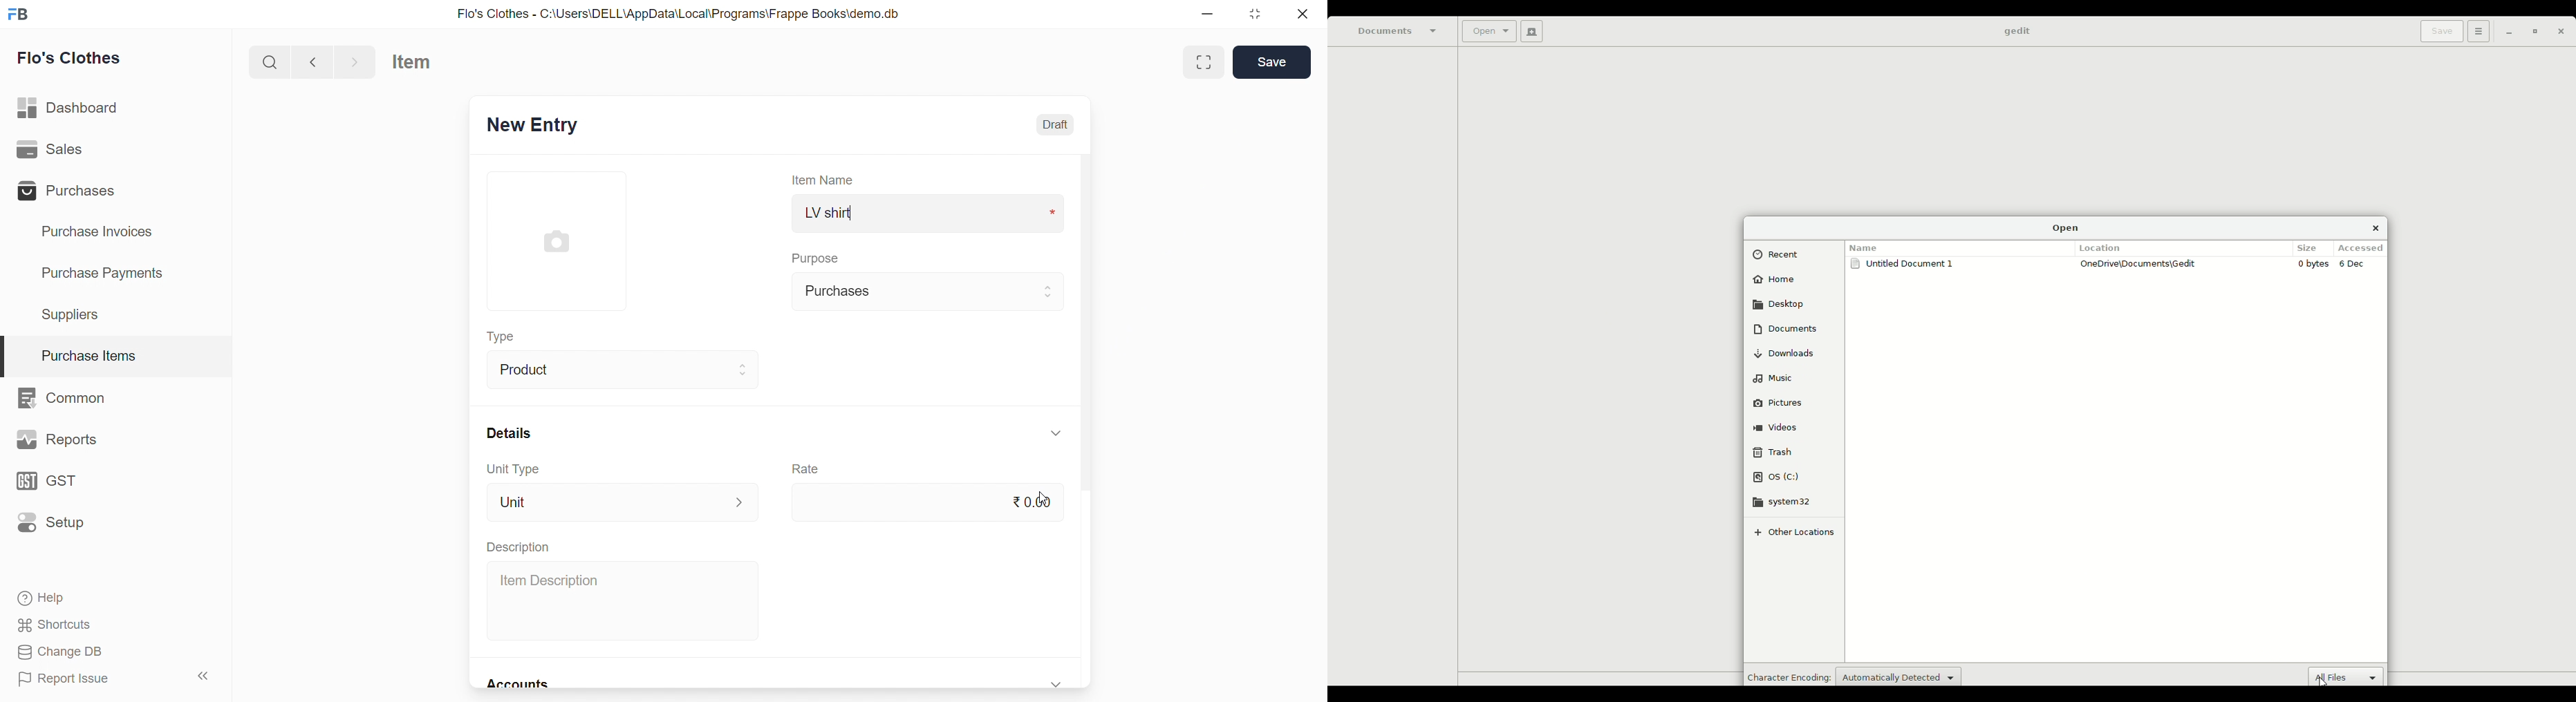 The height and width of the screenshot is (728, 2576). Describe the element at coordinates (2561, 34) in the screenshot. I see `Close` at that location.